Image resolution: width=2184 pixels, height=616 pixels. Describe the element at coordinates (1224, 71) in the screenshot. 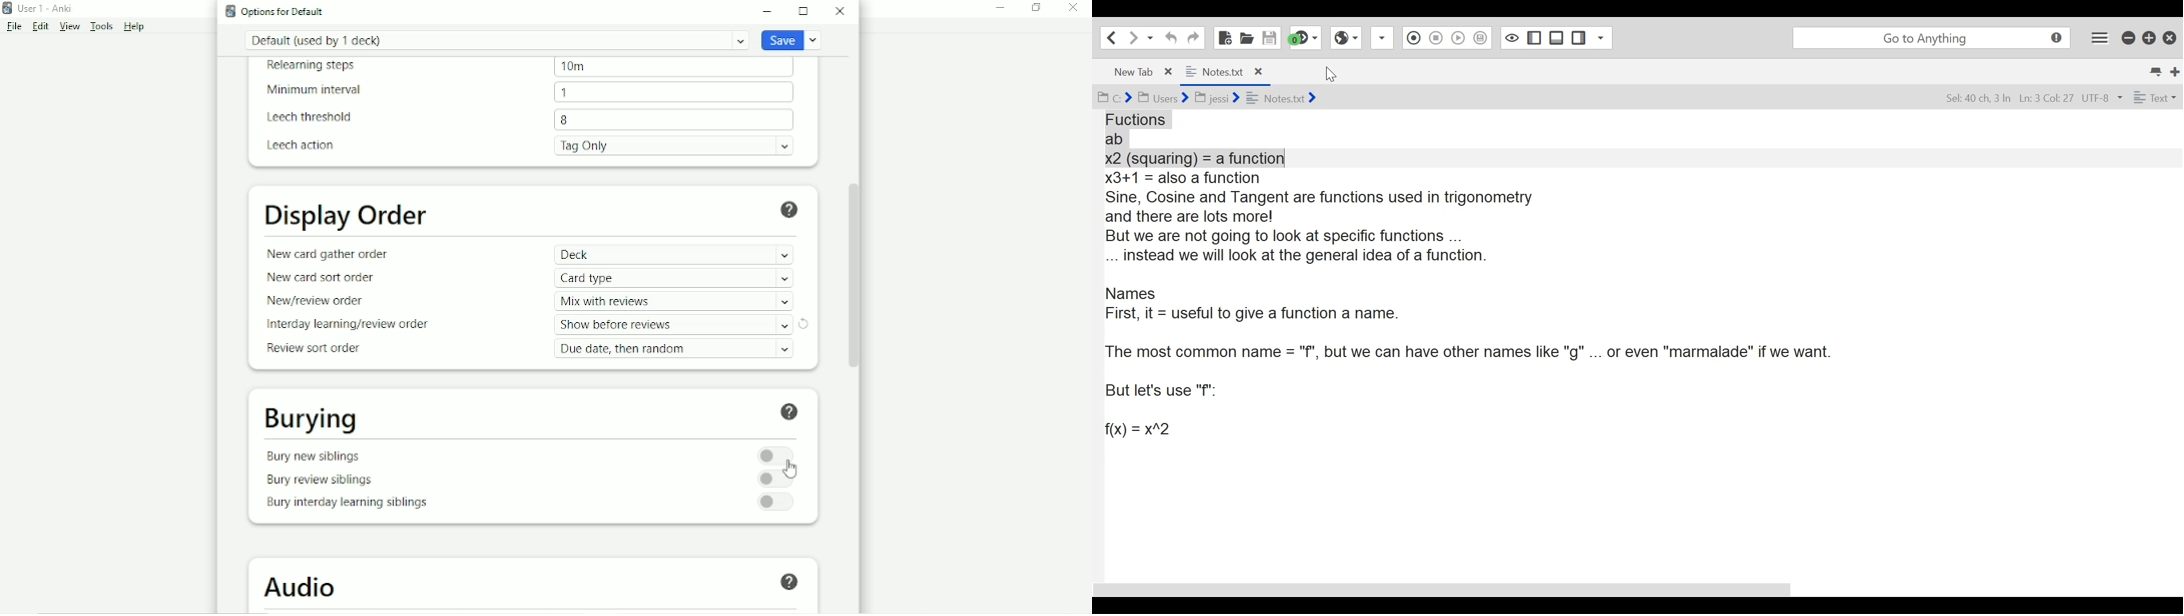

I see `Current Tab` at that location.